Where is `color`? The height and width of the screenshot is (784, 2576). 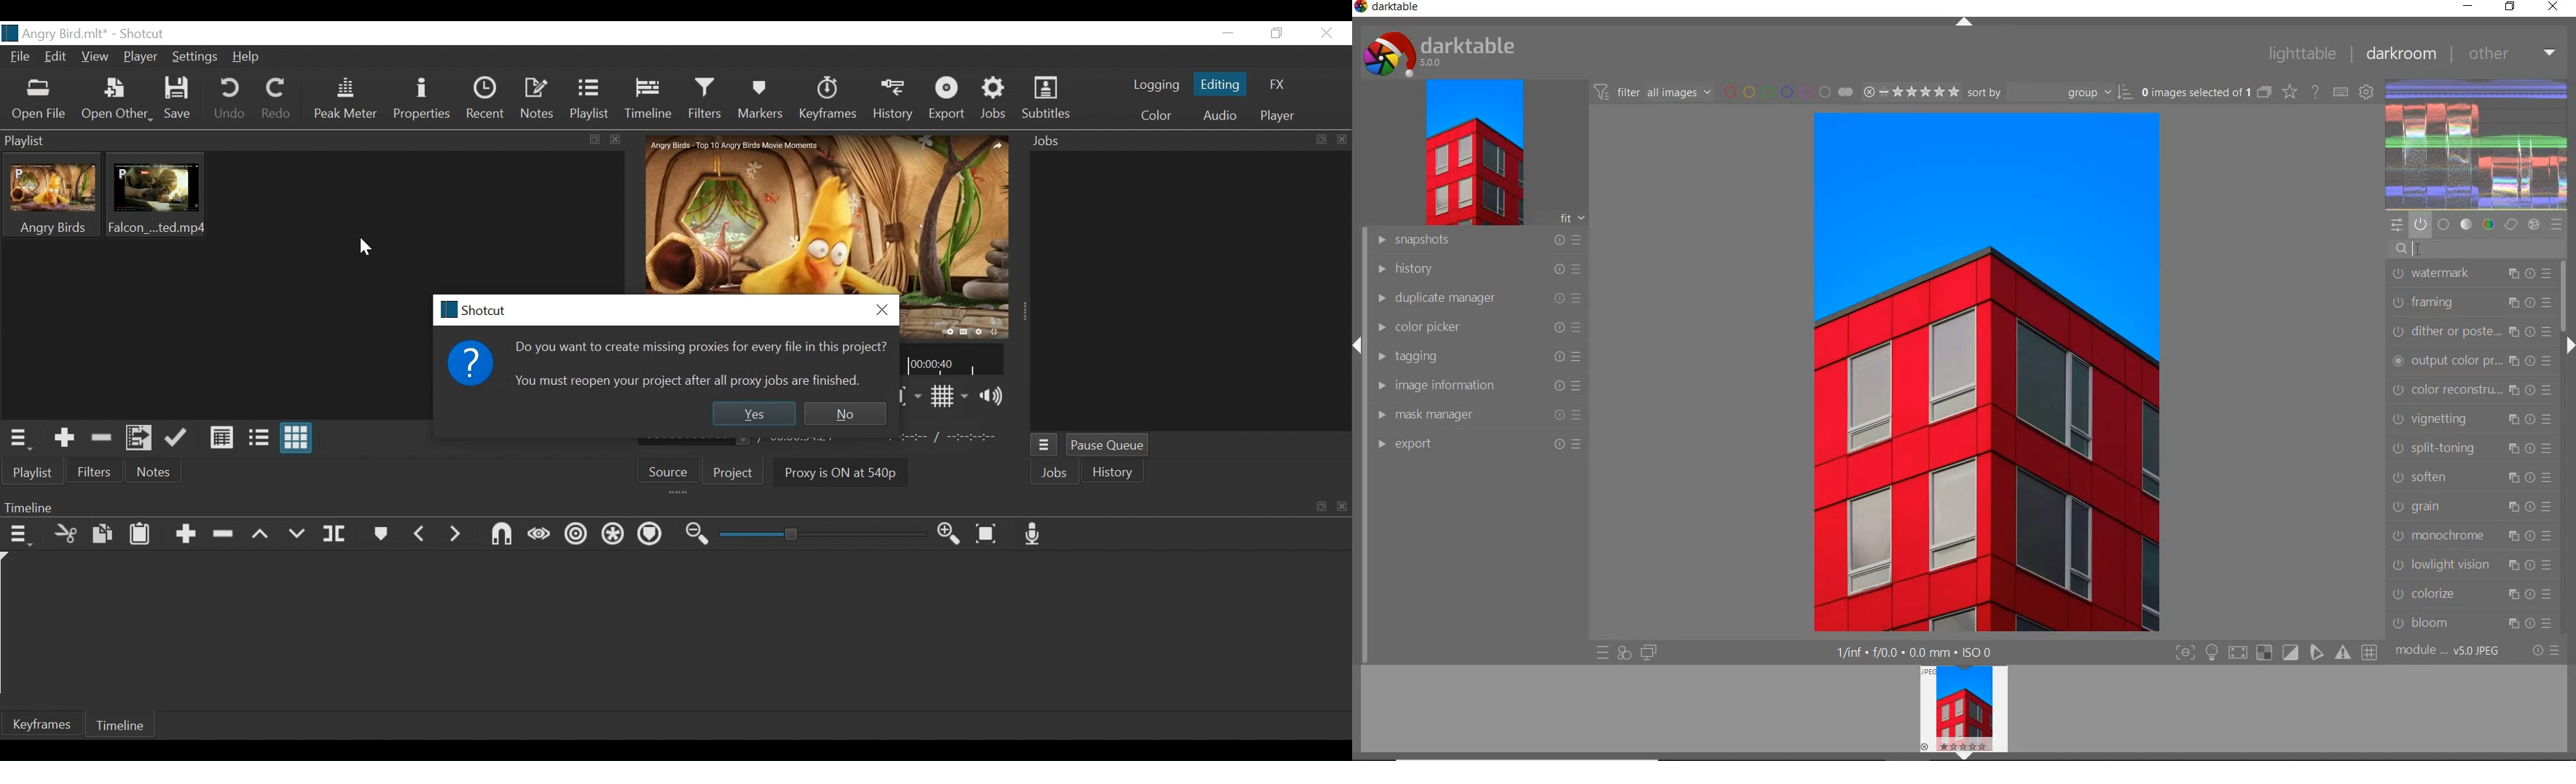
color is located at coordinates (2488, 225).